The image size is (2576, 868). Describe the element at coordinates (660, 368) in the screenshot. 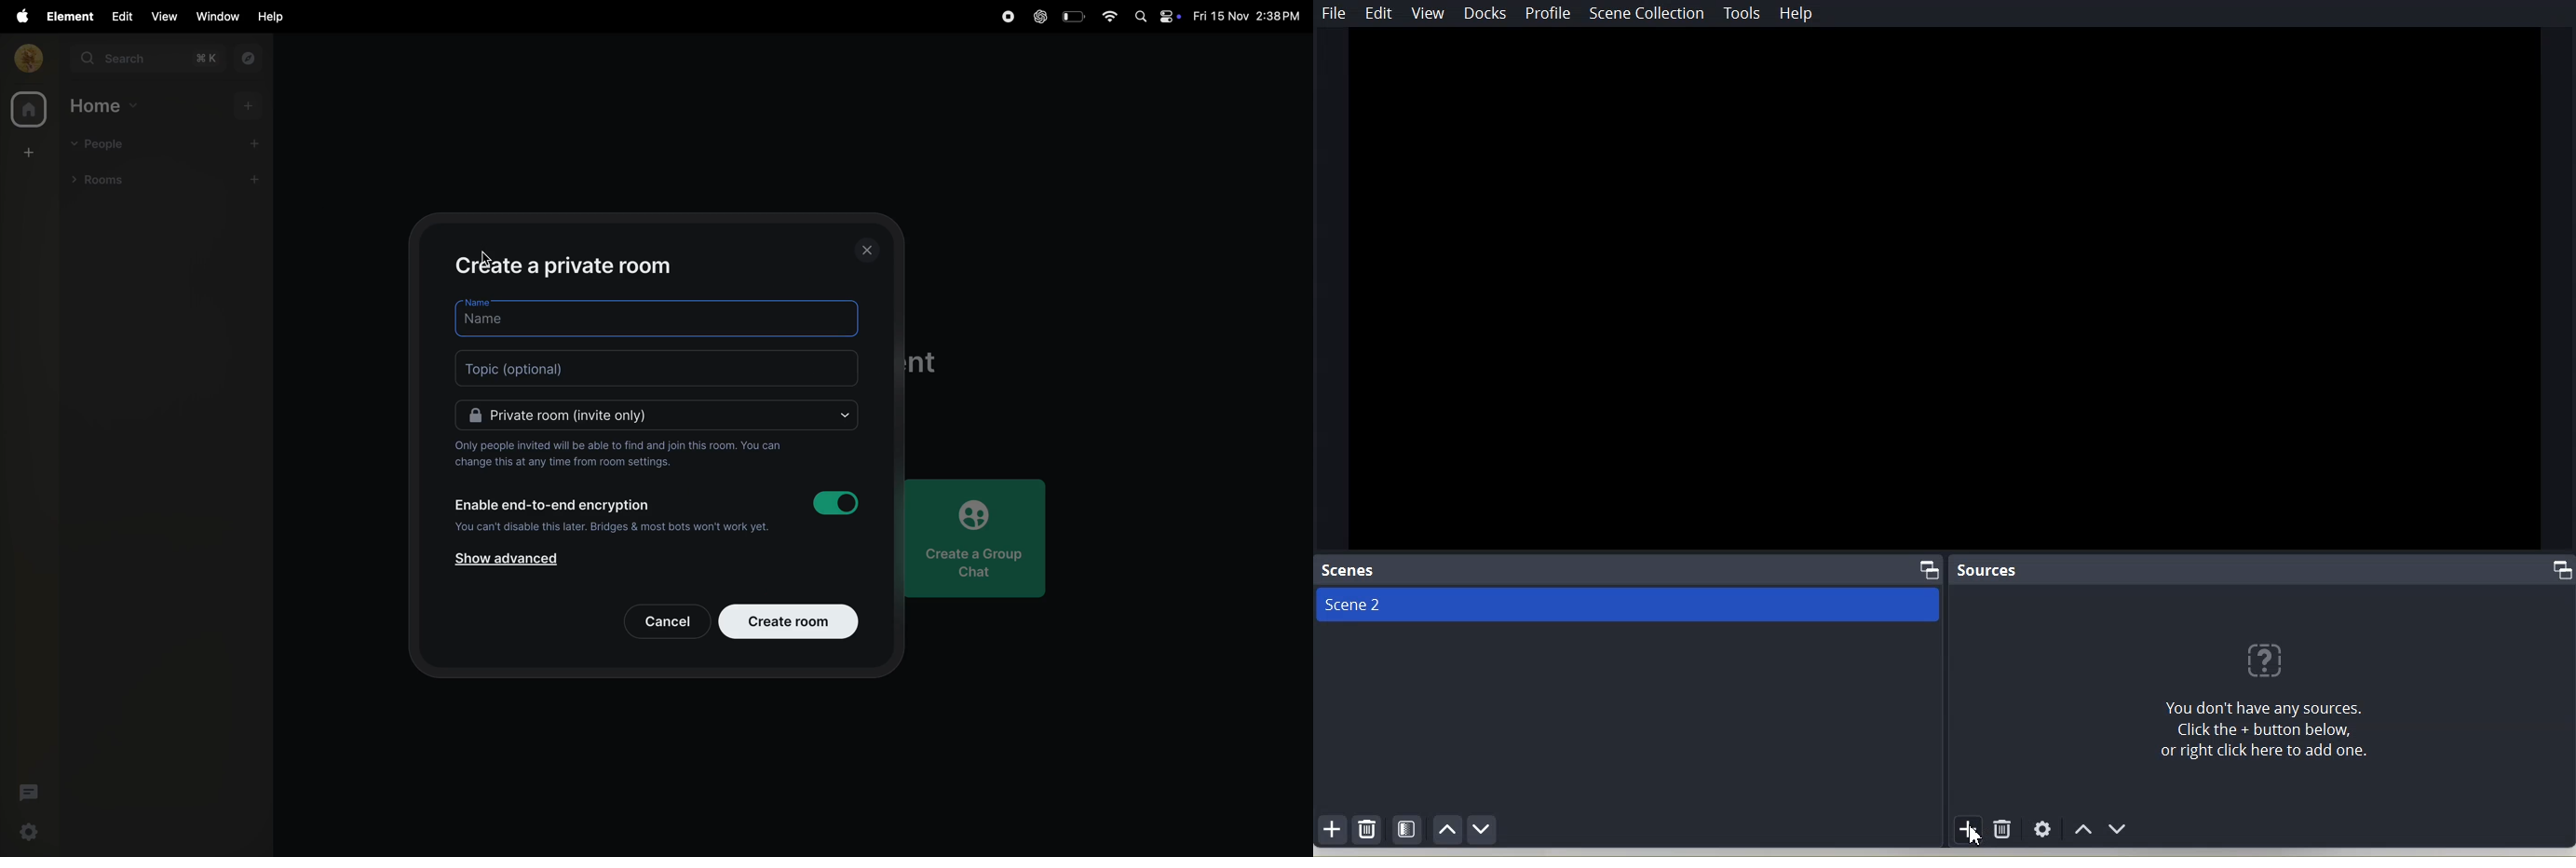

I see `topic` at that location.